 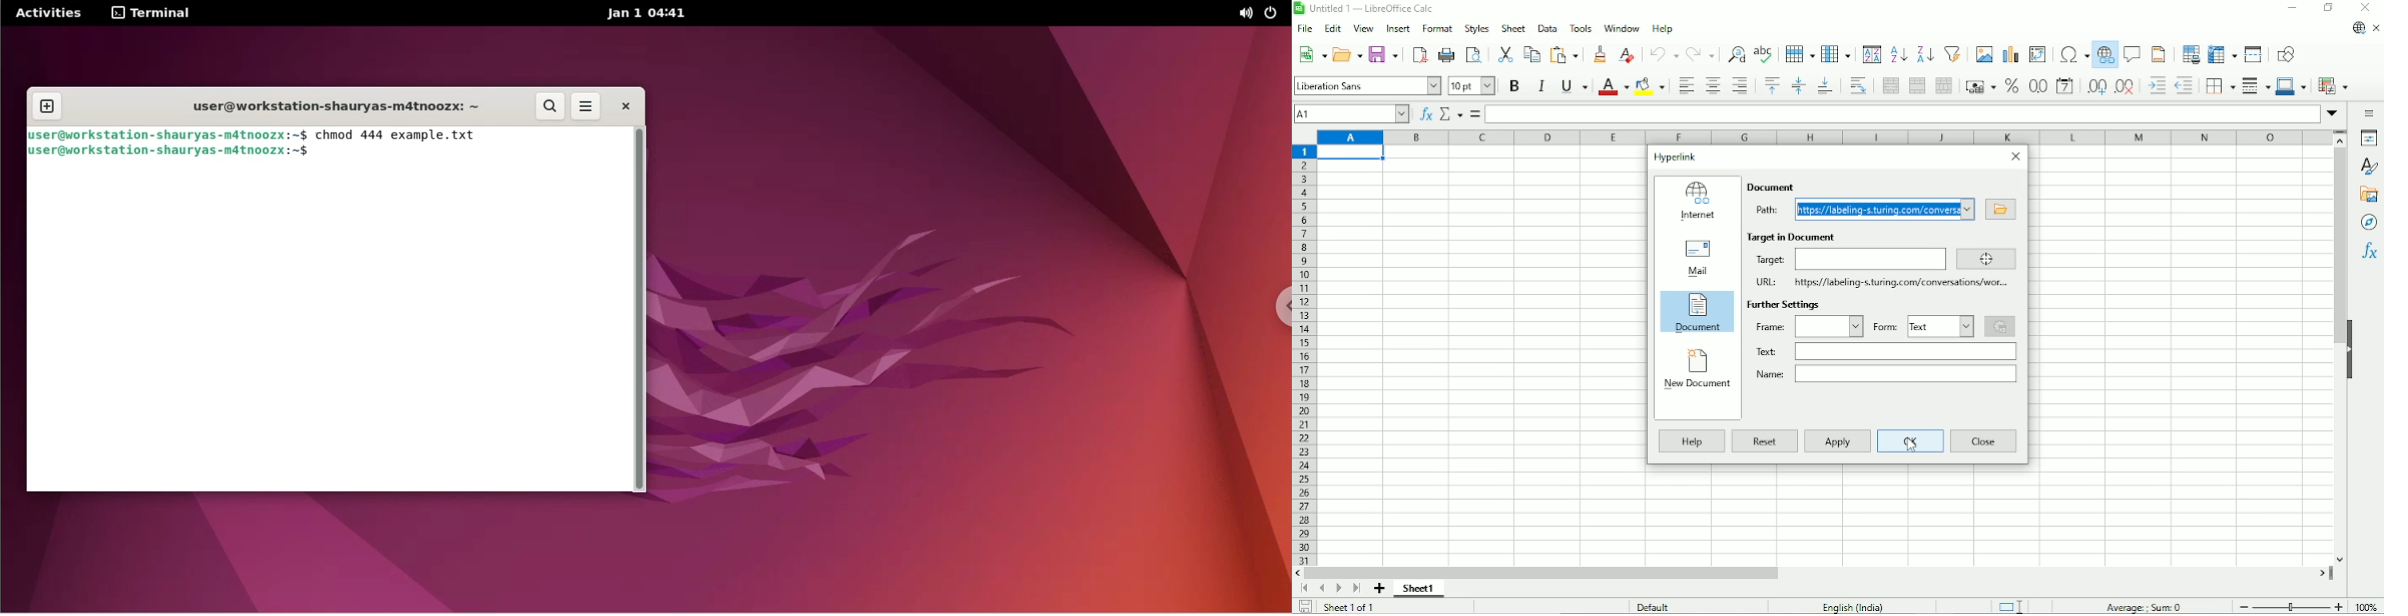 What do you see at coordinates (1475, 113) in the screenshot?
I see `Formula` at bounding box center [1475, 113].